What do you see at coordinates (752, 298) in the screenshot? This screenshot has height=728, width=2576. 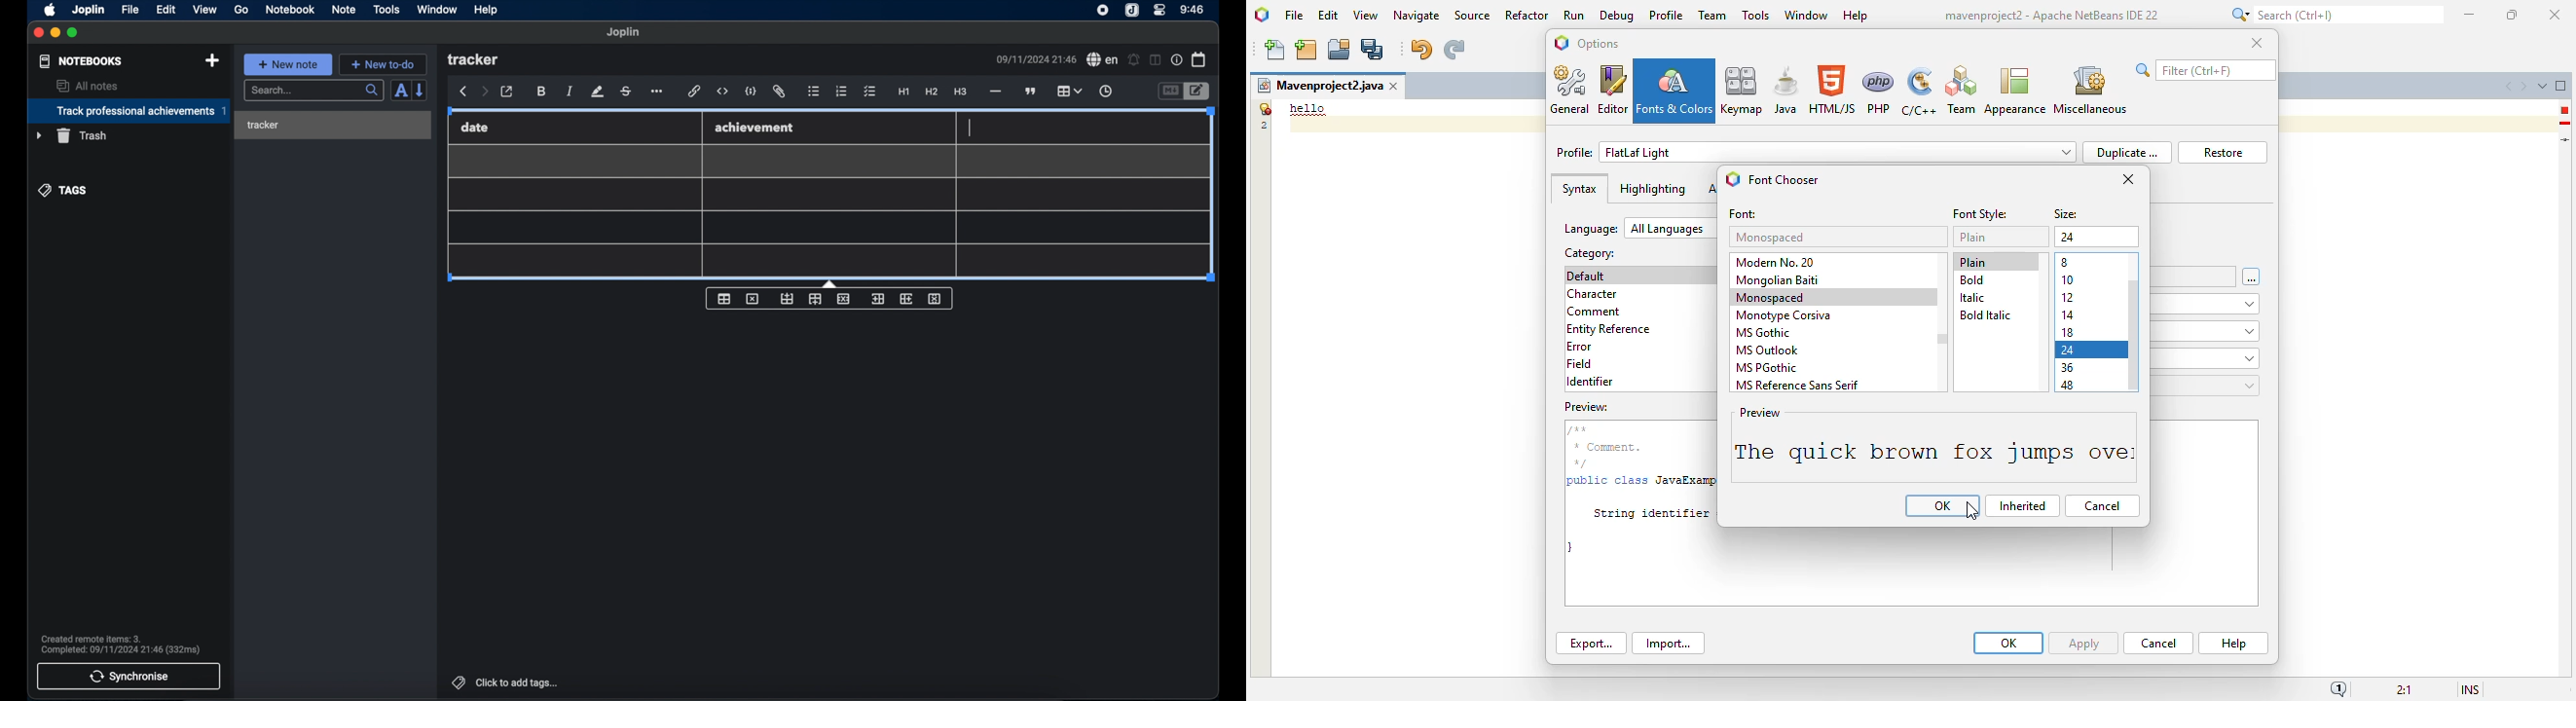 I see `delet table` at bounding box center [752, 298].